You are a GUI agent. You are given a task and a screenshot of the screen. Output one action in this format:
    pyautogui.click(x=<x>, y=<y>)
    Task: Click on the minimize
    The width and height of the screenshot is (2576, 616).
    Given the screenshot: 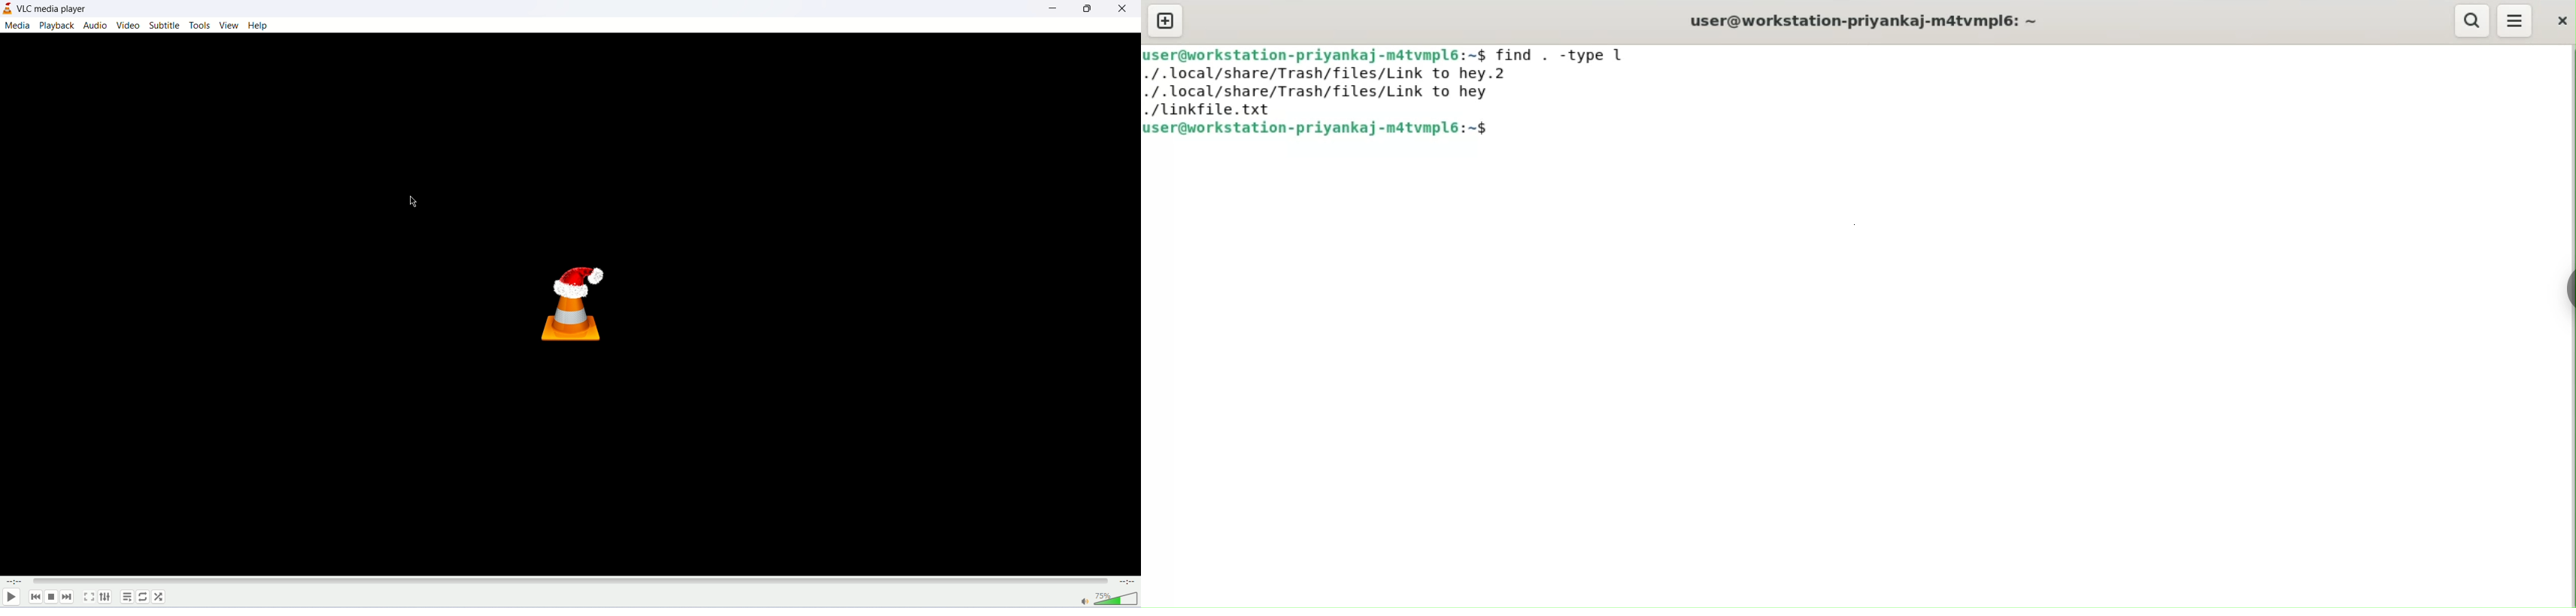 What is the action you would take?
    pyautogui.click(x=1050, y=11)
    